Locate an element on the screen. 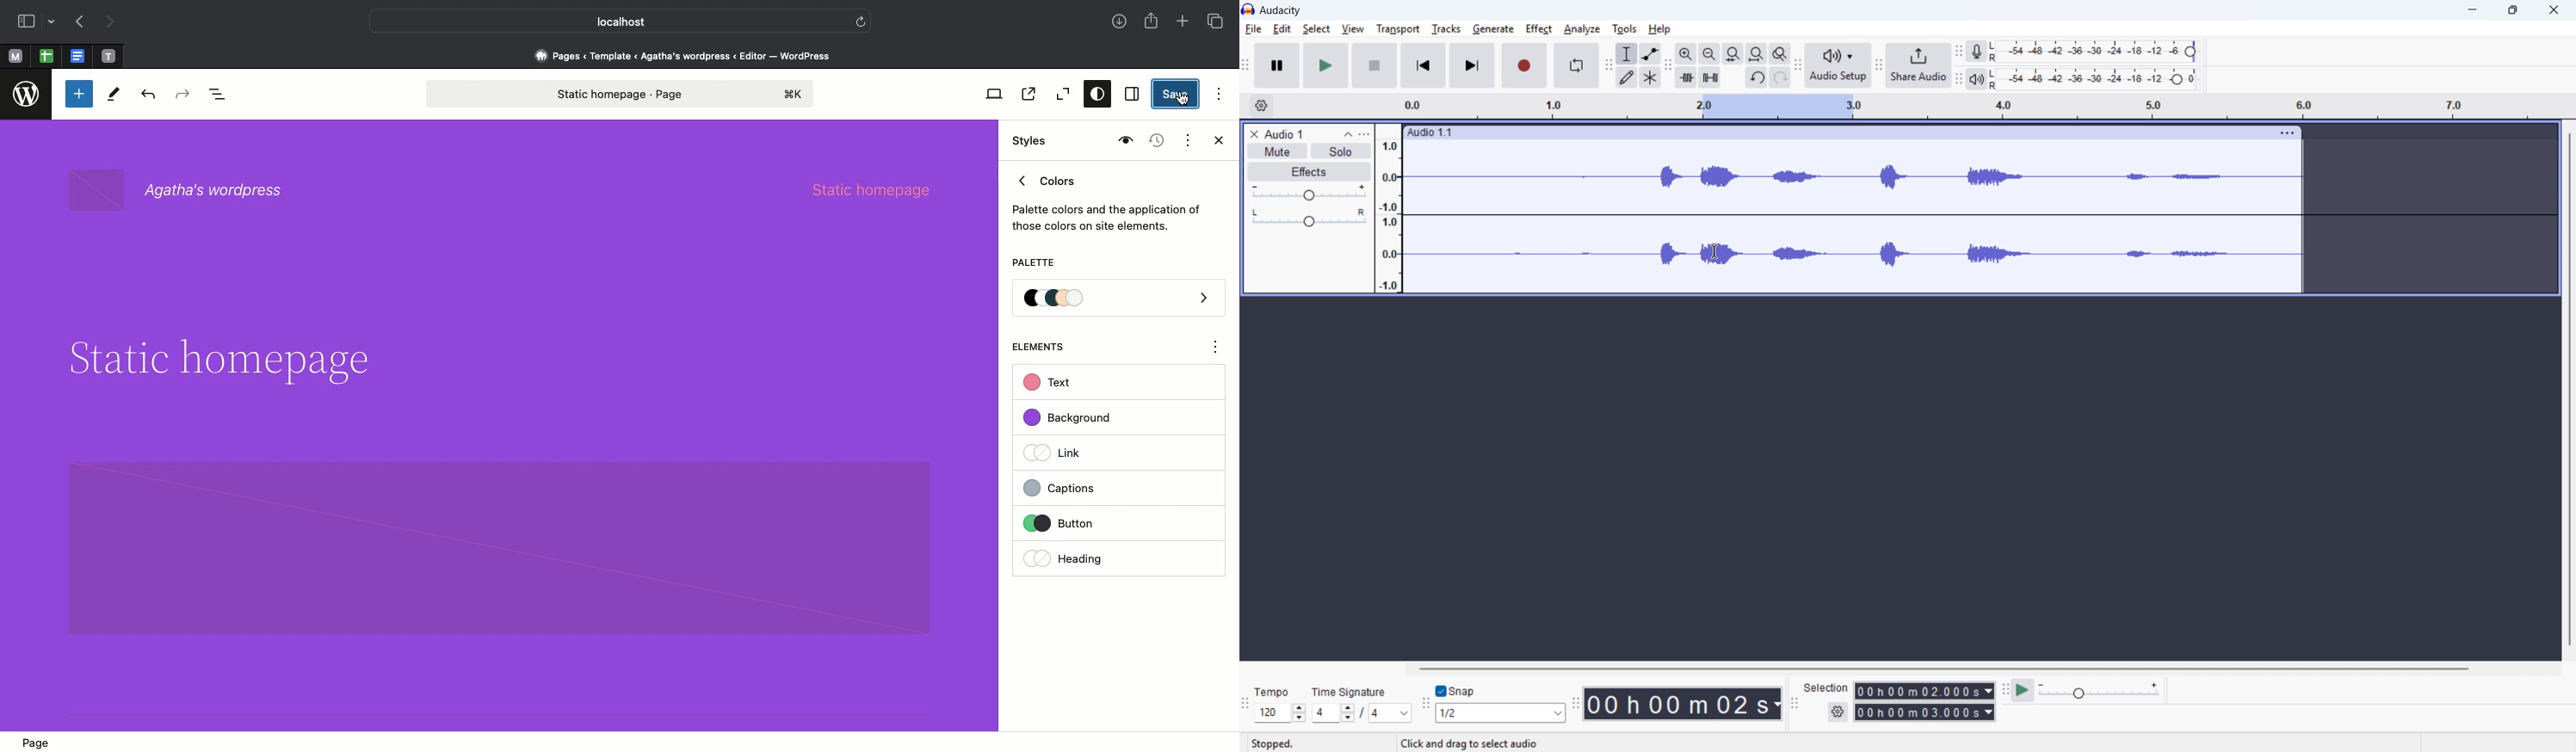  Generate is located at coordinates (1492, 29).